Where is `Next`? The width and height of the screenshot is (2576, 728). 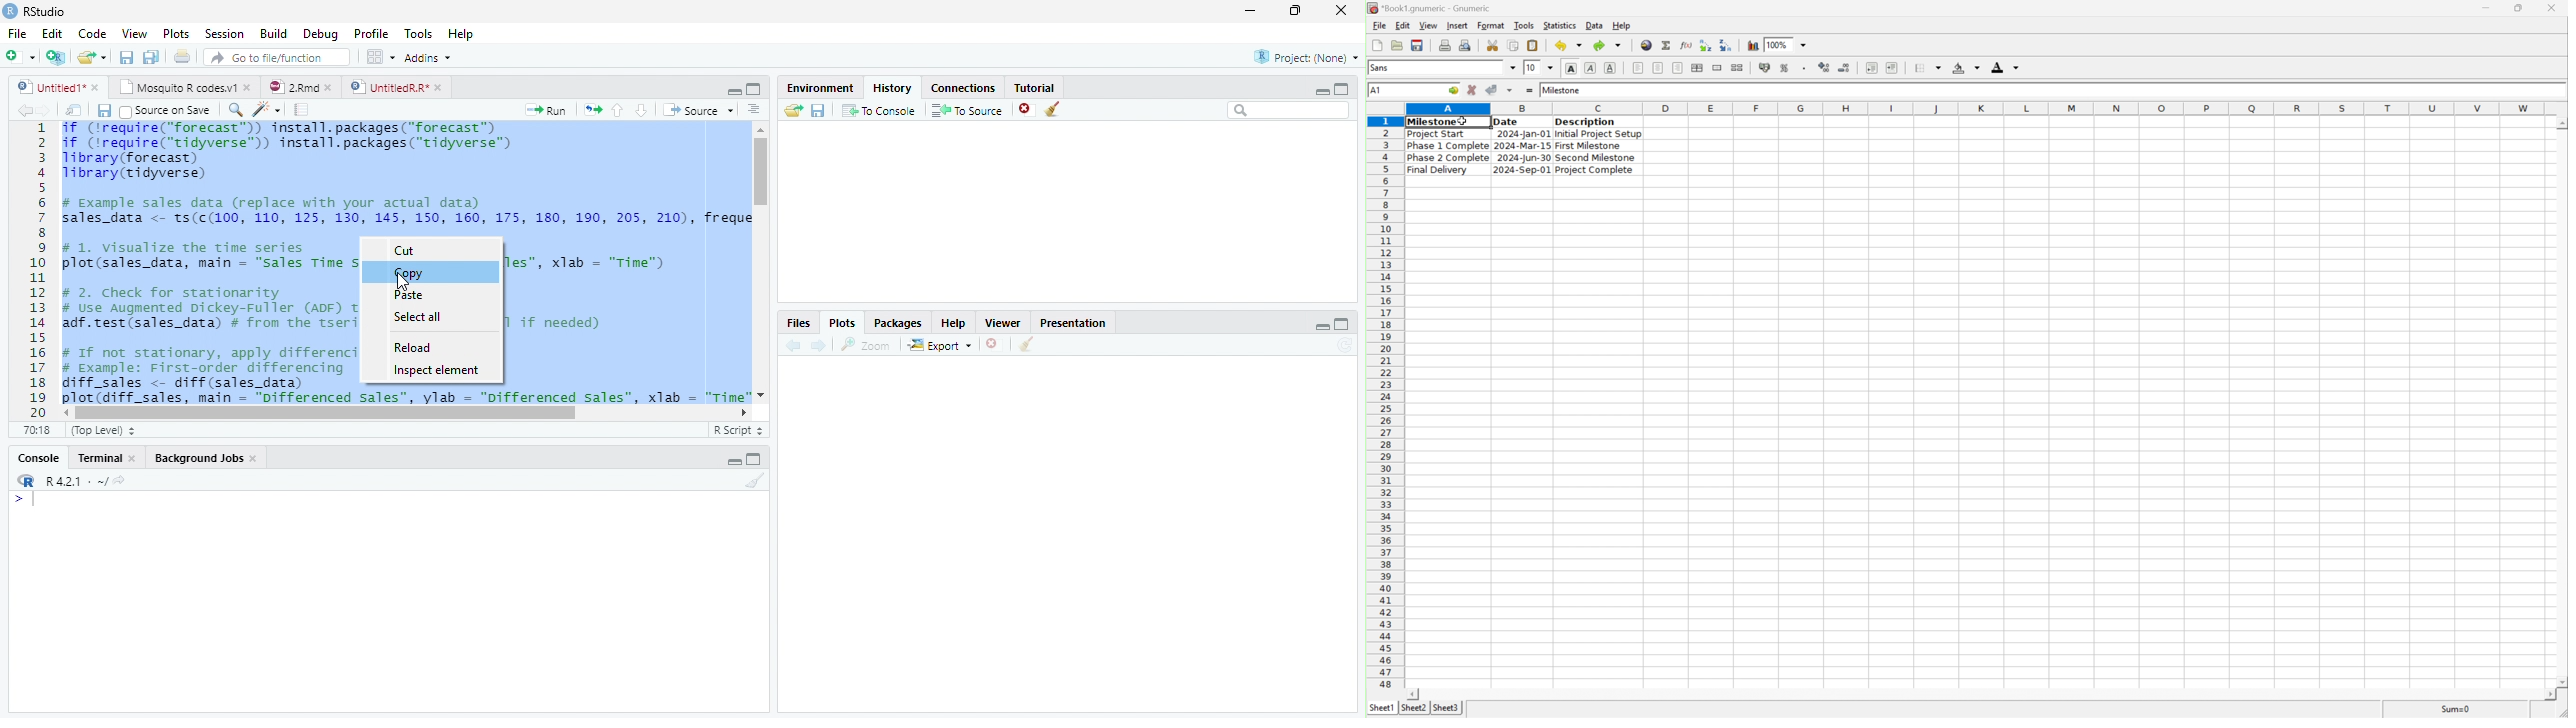 Next is located at coordinates (45, 110).